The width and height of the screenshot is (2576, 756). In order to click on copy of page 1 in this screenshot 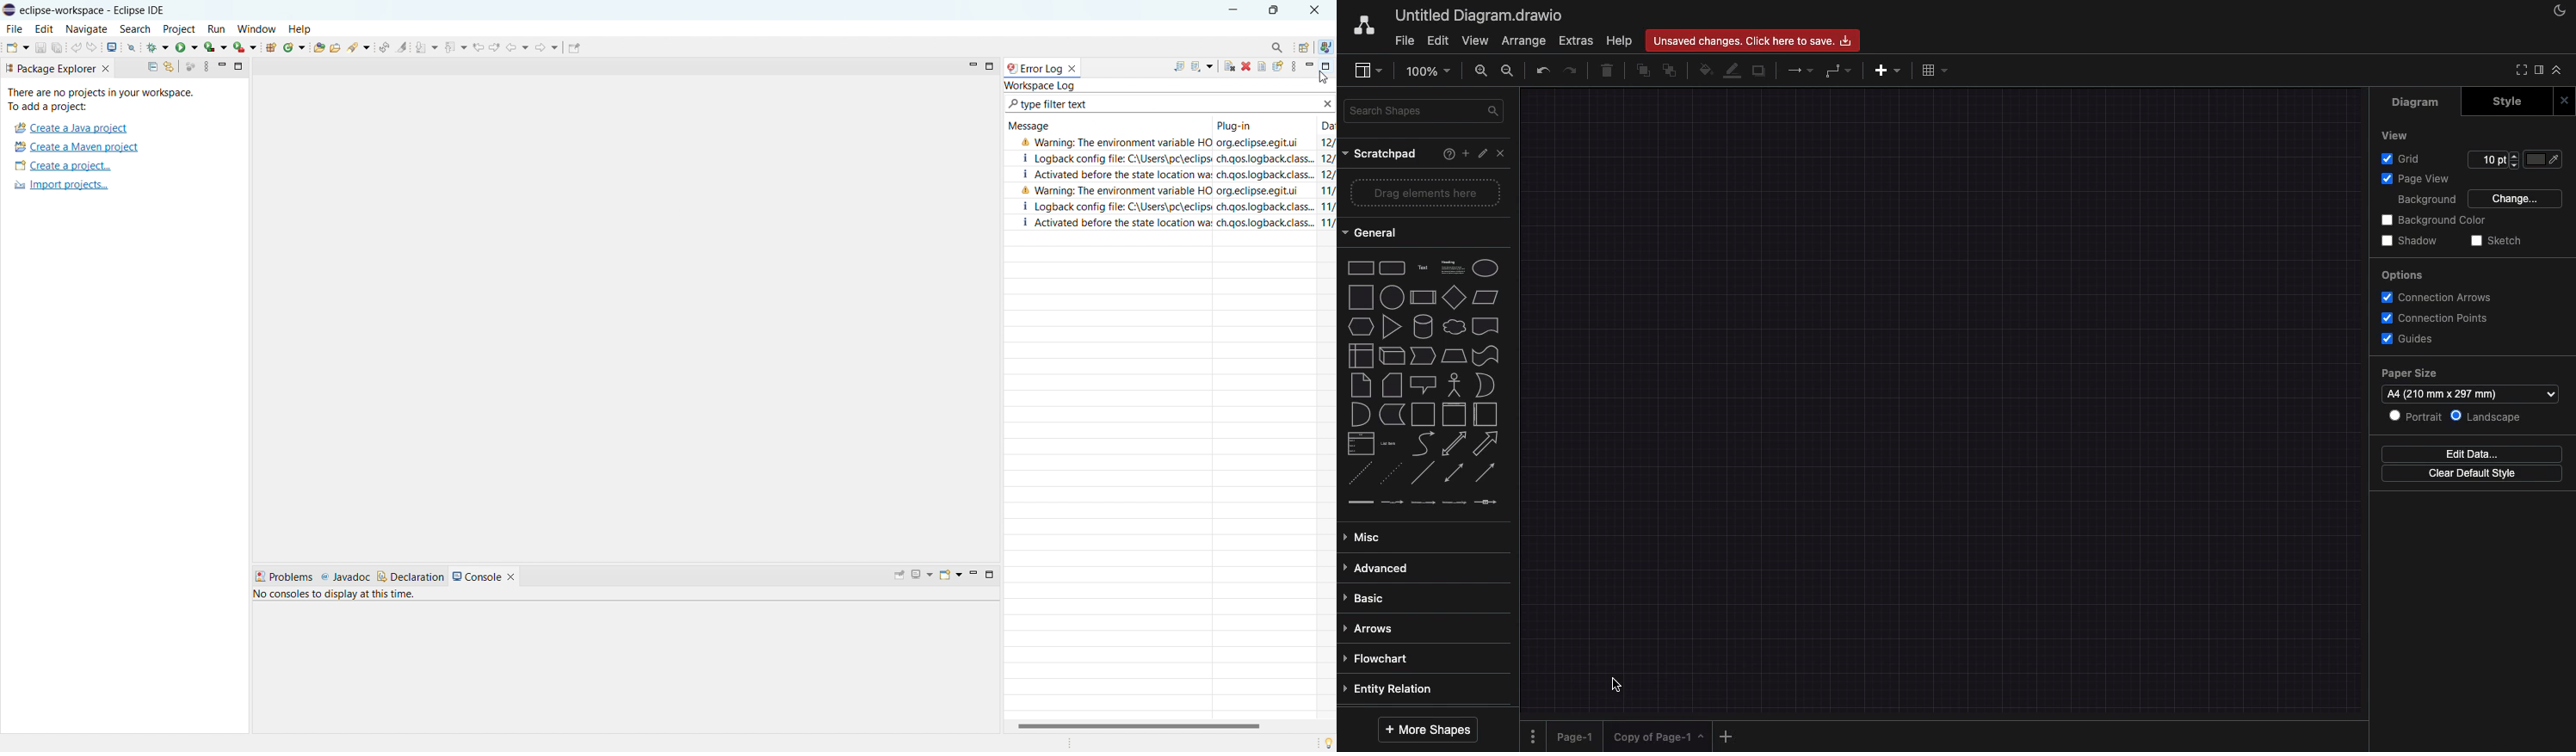, I will do `click(1657, 736)`.